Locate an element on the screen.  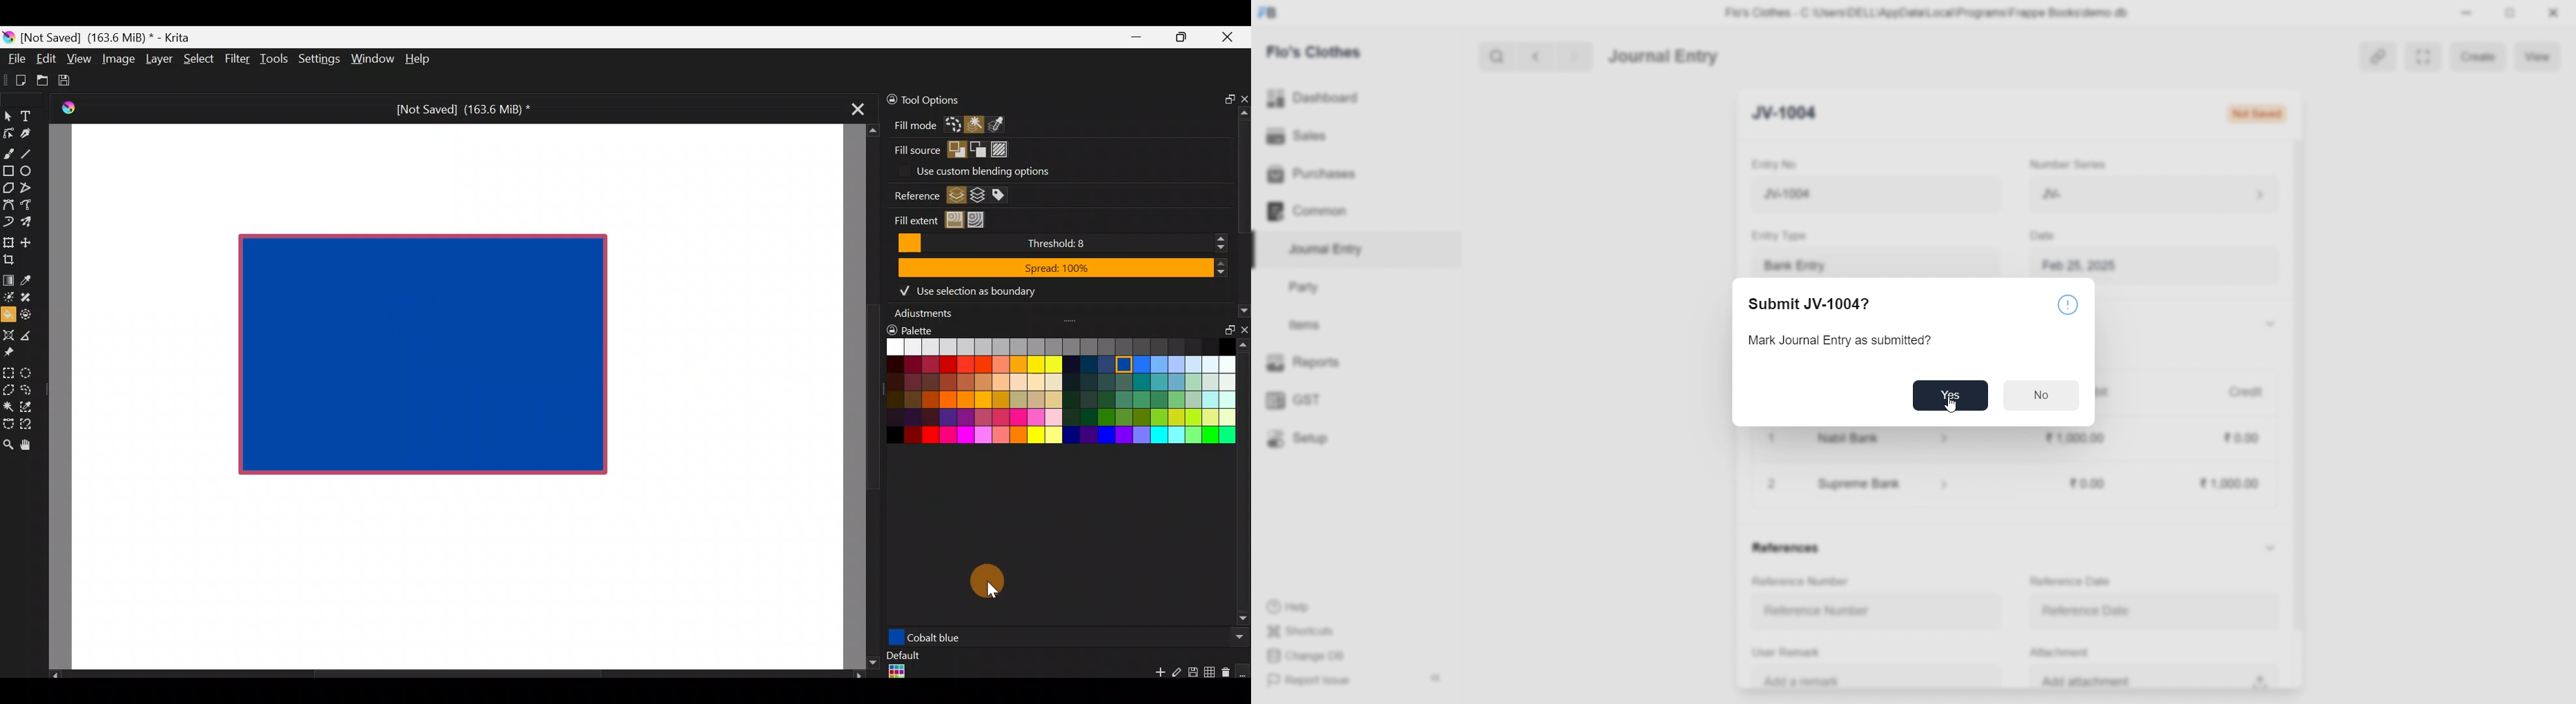
Fill all regions until a specific boundary color is located at coordinates (980, 219).